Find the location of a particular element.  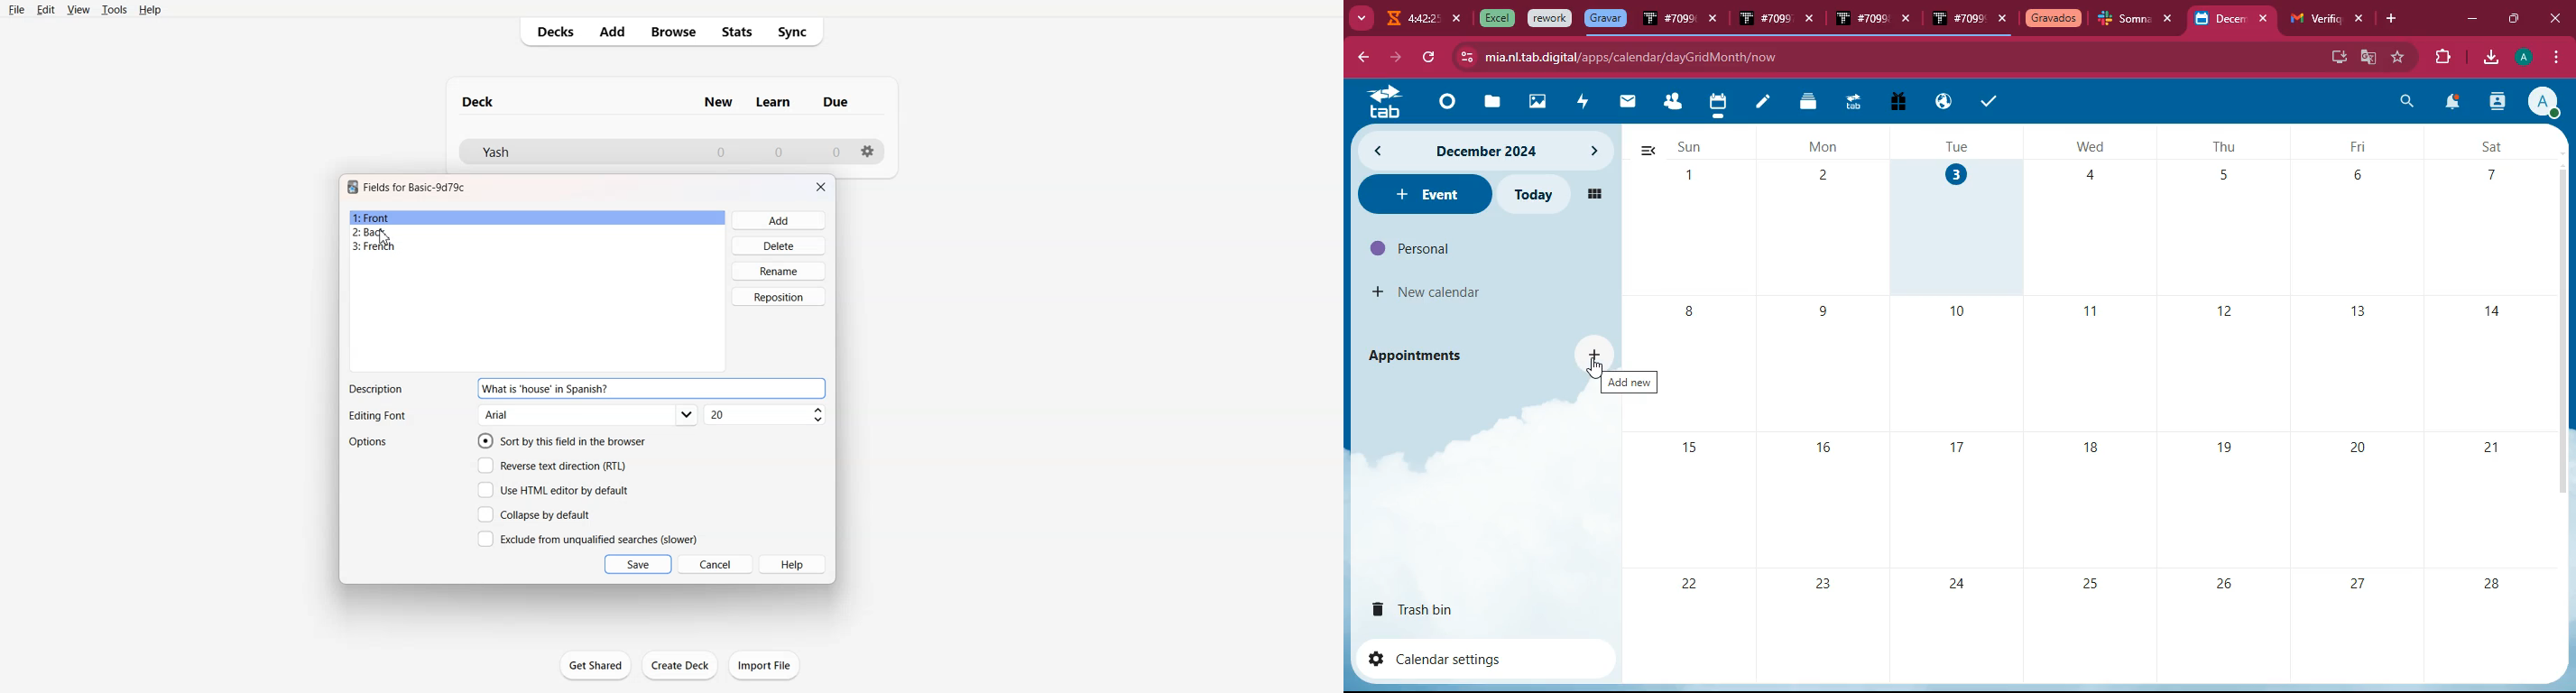

Get Shared is located at coordinates (596, 665).